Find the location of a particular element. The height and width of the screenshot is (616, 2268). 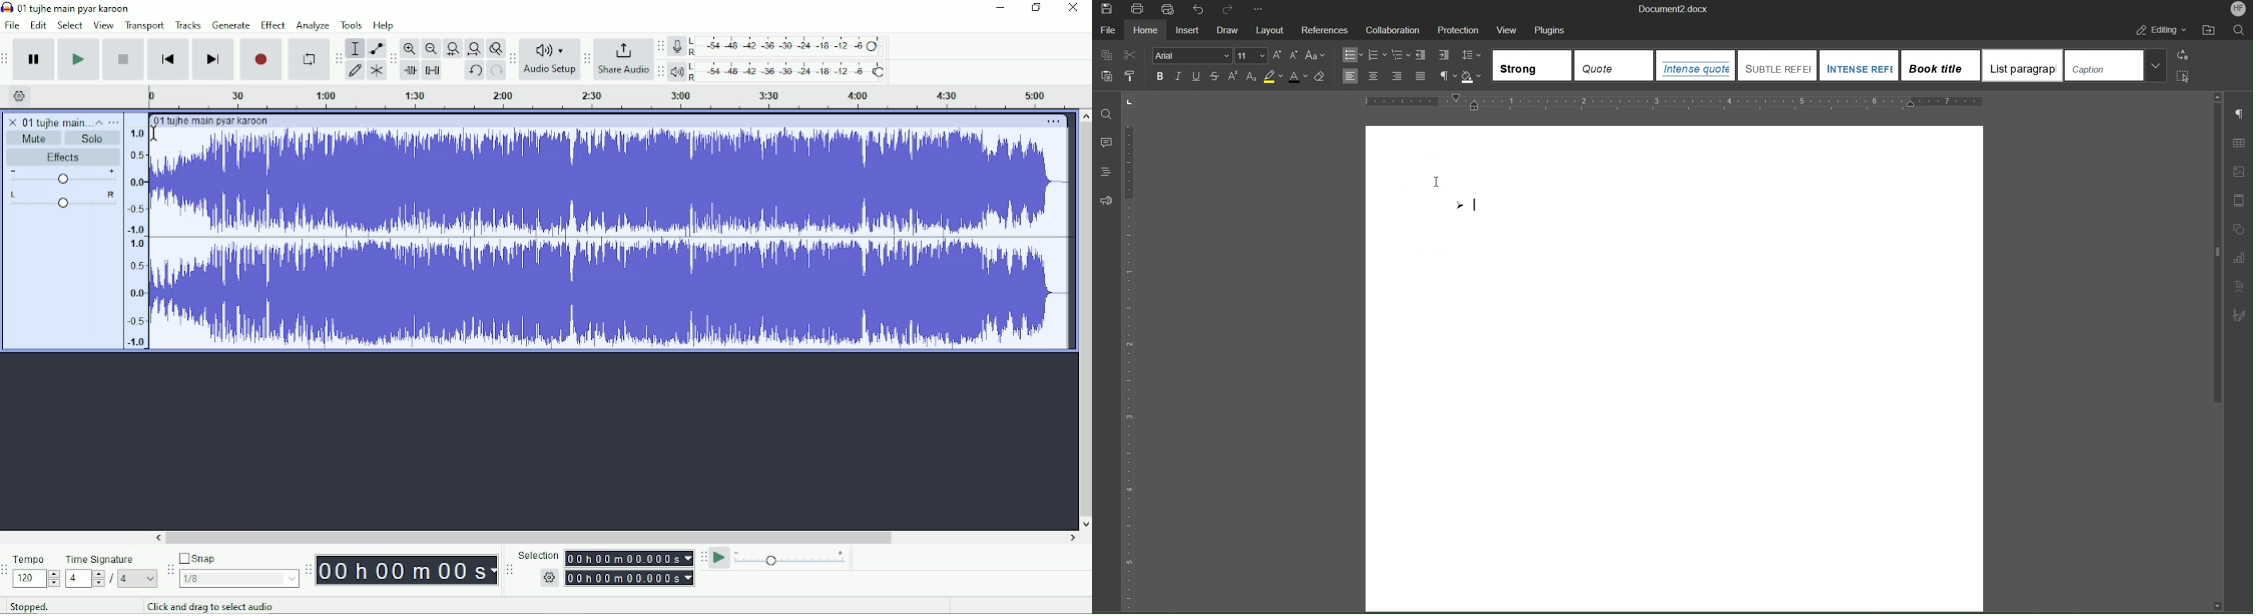

Minimize is located at coordinates (998, 8).